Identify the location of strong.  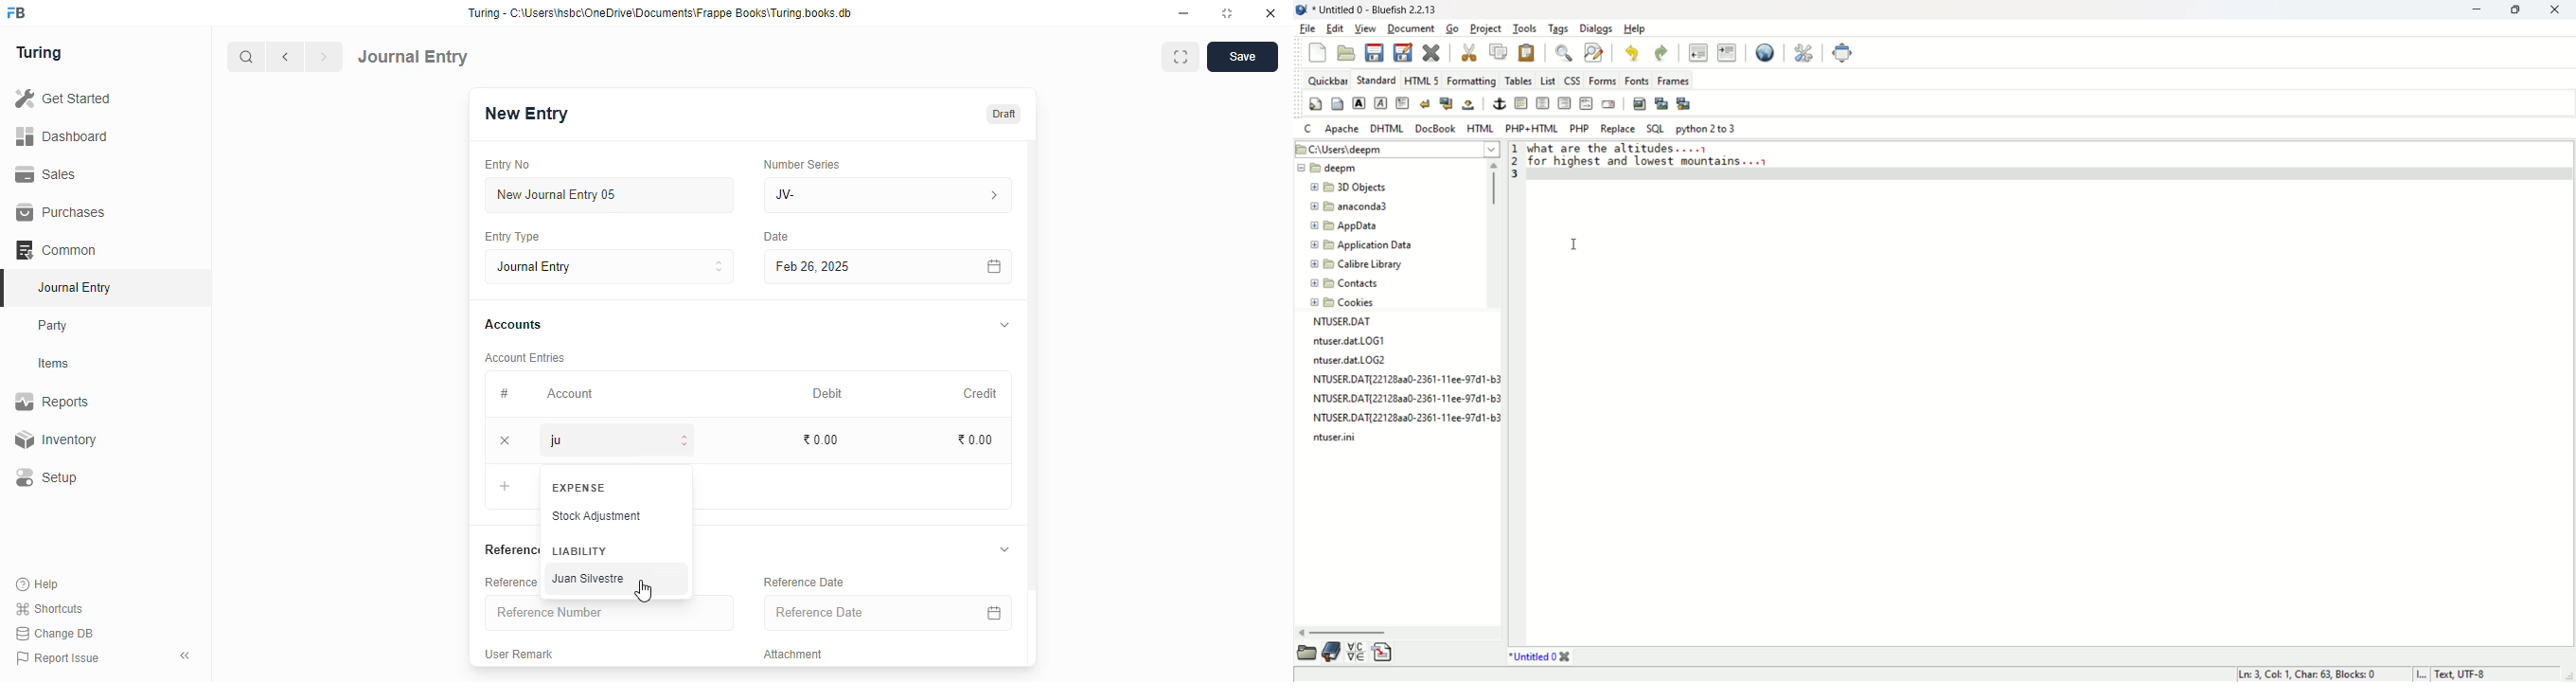
(1359, 103).